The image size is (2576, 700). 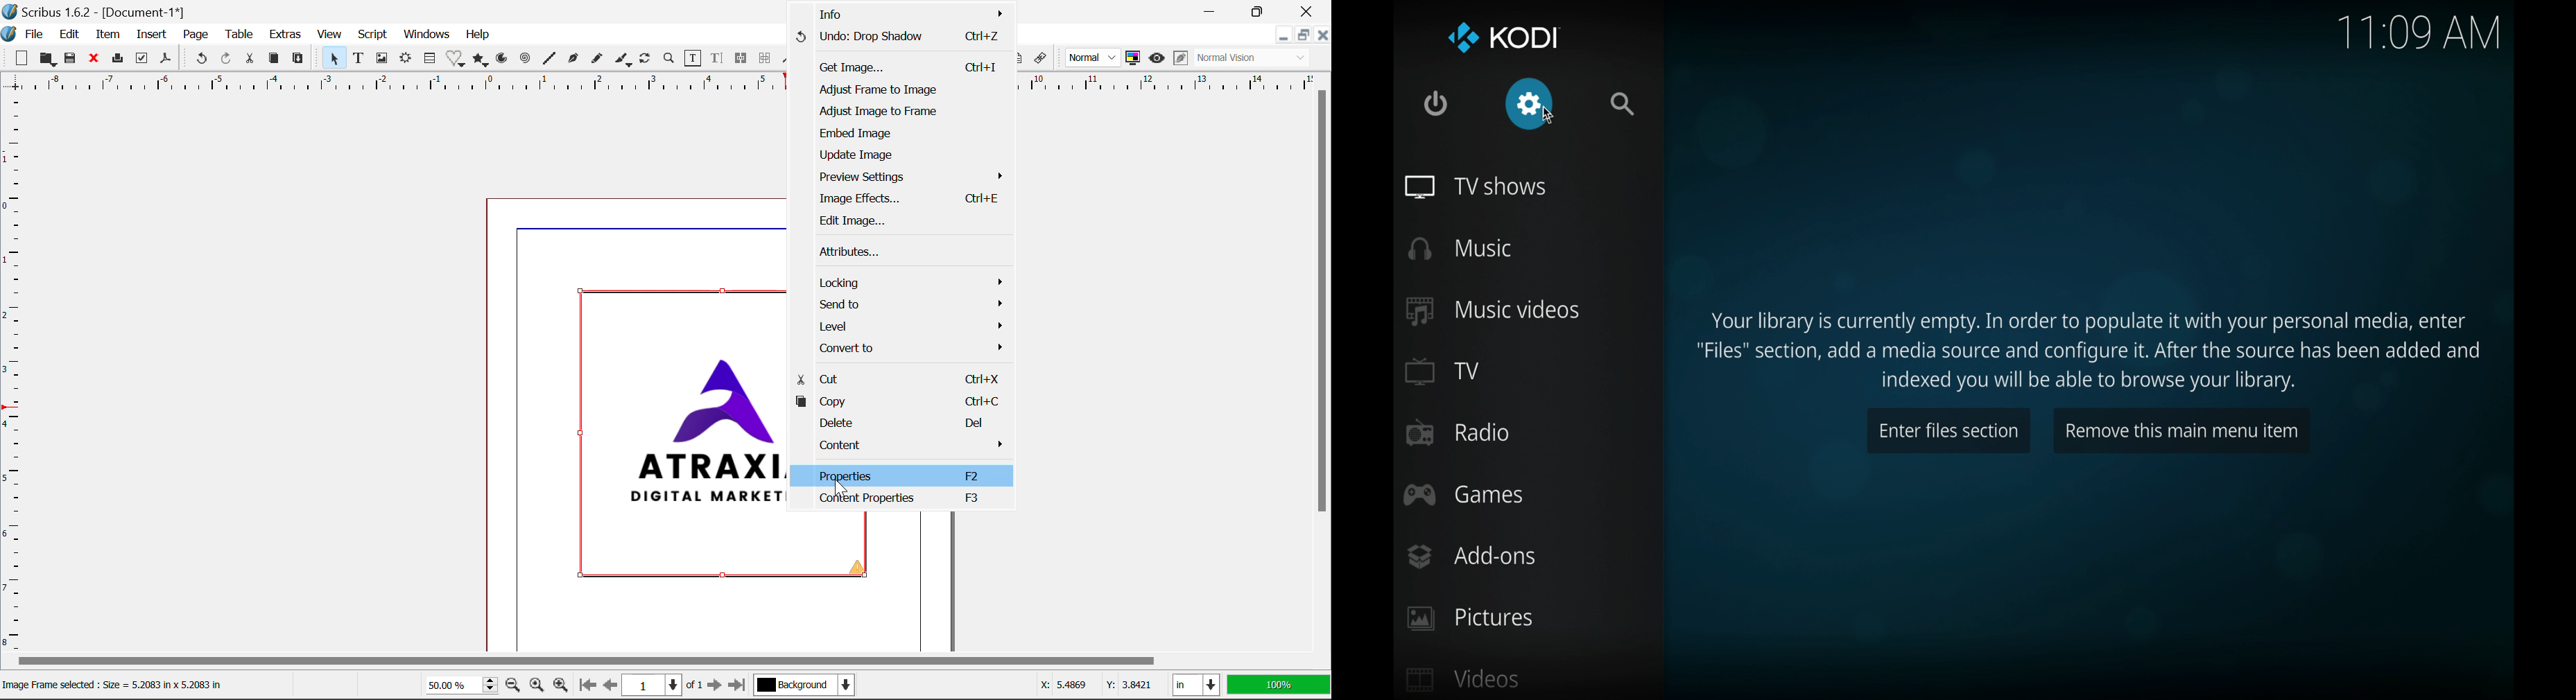 What do you see at coordinates (1464, 494) in the screenshot?
I see `games` at bounding box center [1464, 494].